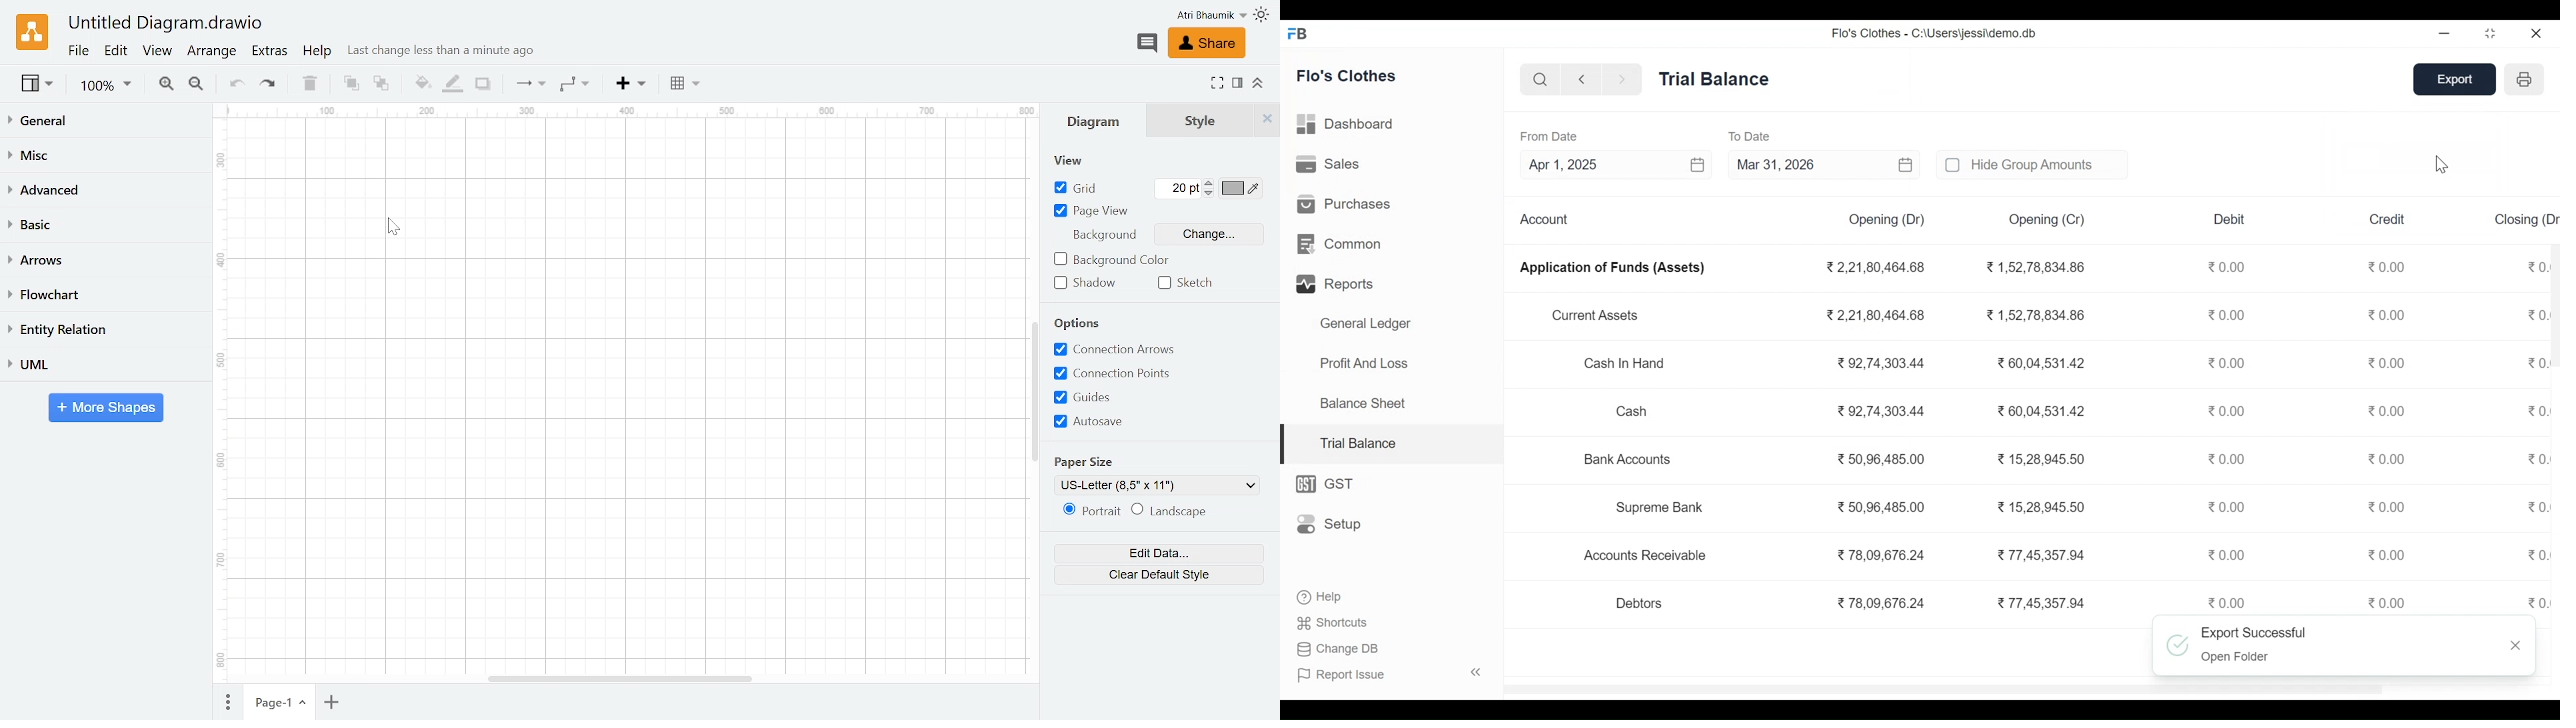  I want to click on Debtors, so click(1641, 603).